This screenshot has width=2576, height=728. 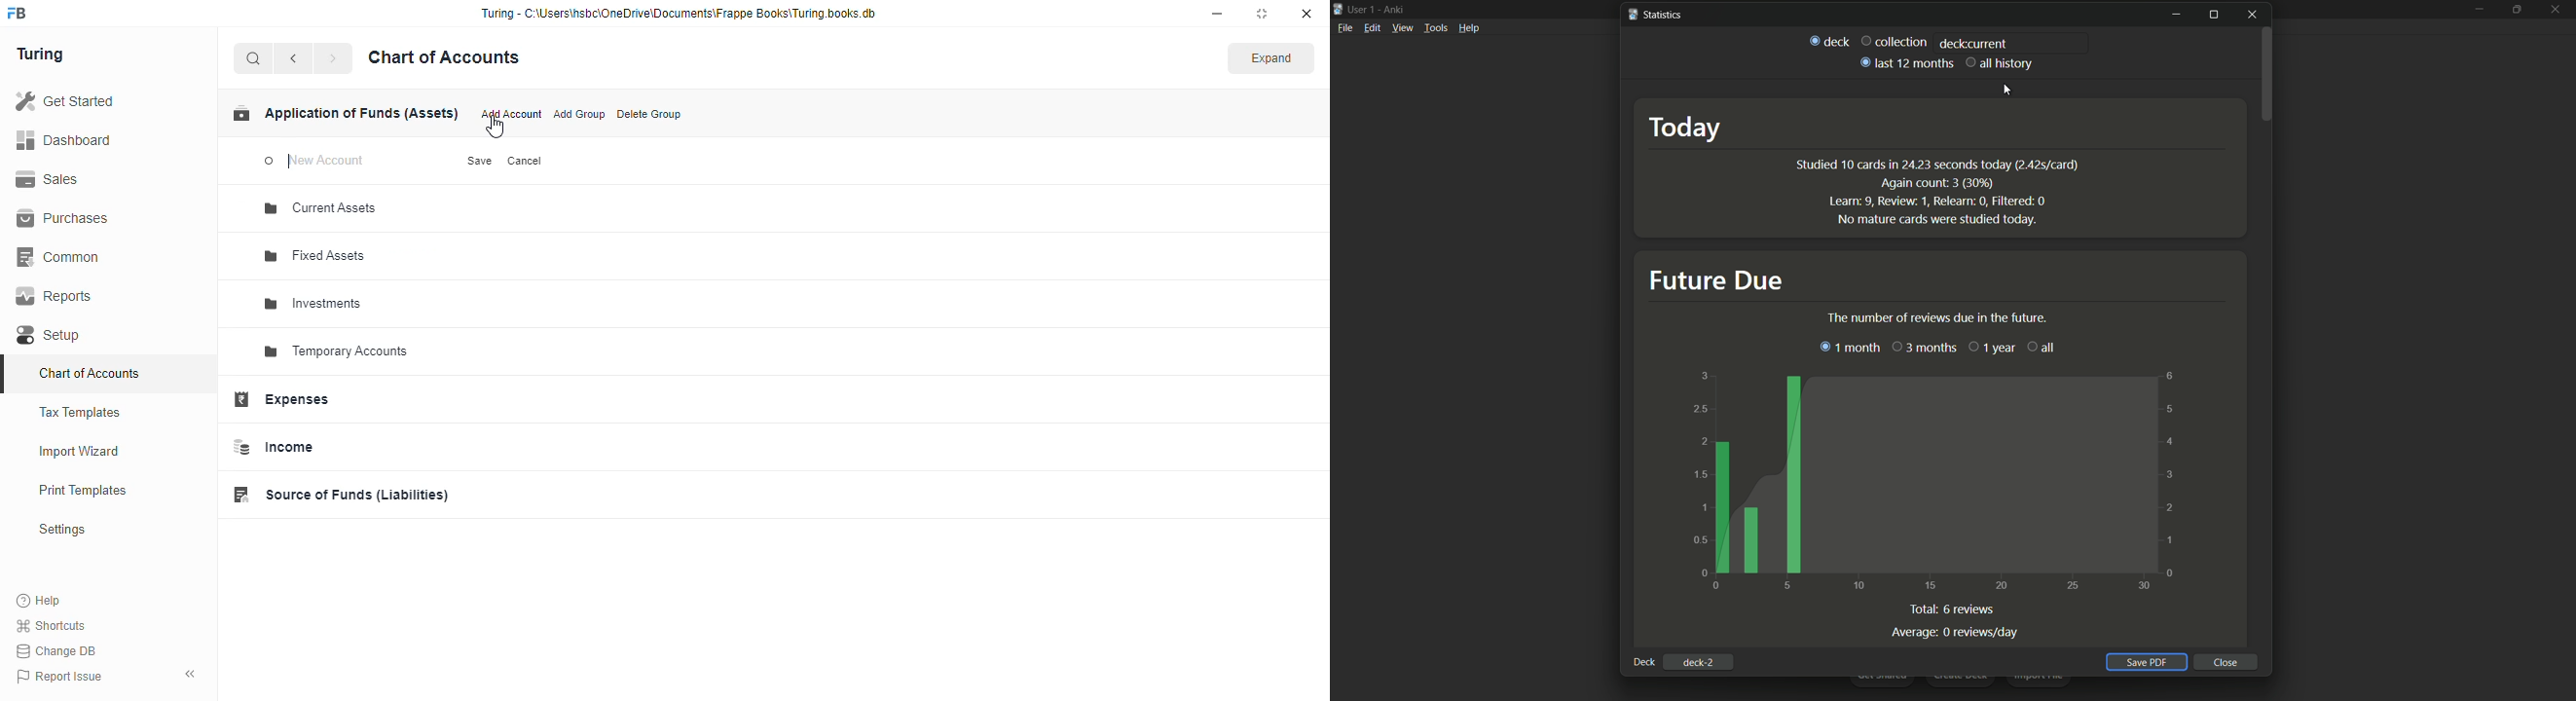 What do you see at coordinates (1683, 124) in the screenshot?
I see `Today` at bounding box center [1683, 124].